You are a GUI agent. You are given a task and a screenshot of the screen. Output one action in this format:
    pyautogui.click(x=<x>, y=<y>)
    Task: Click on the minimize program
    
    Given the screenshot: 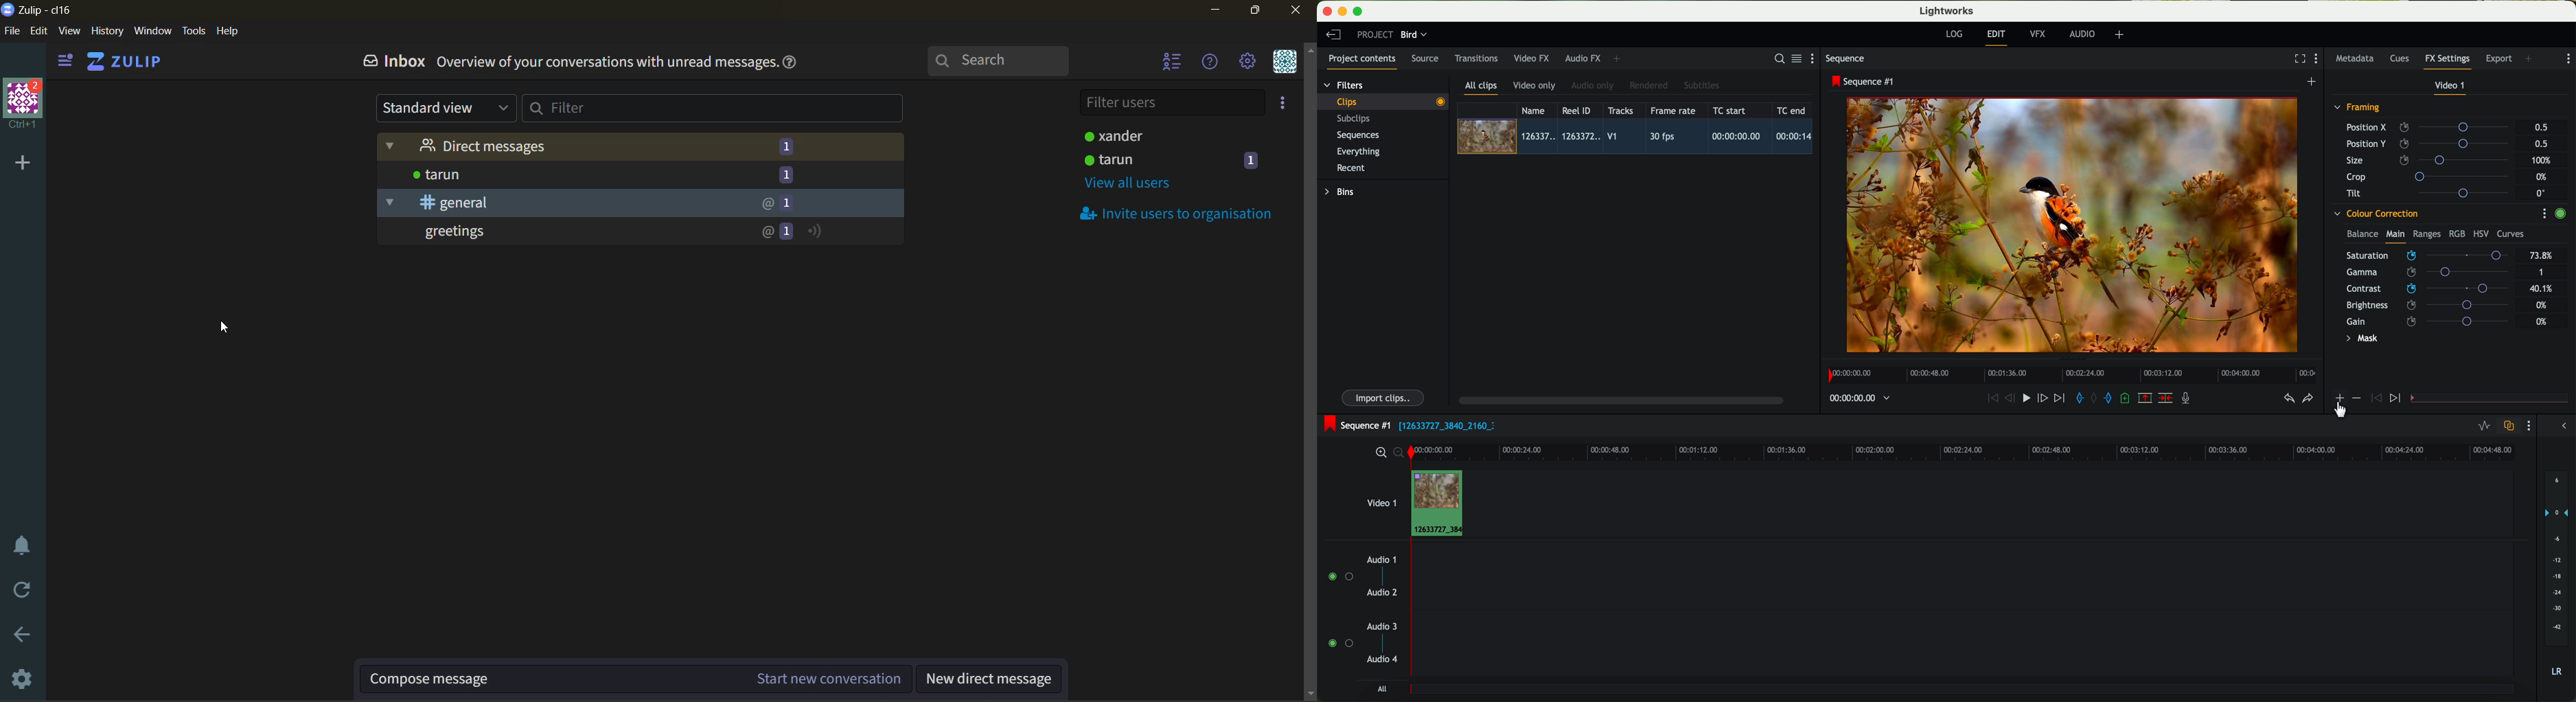 What is the action you would take?
    pyautogui.click(x=1344, y=12)
    